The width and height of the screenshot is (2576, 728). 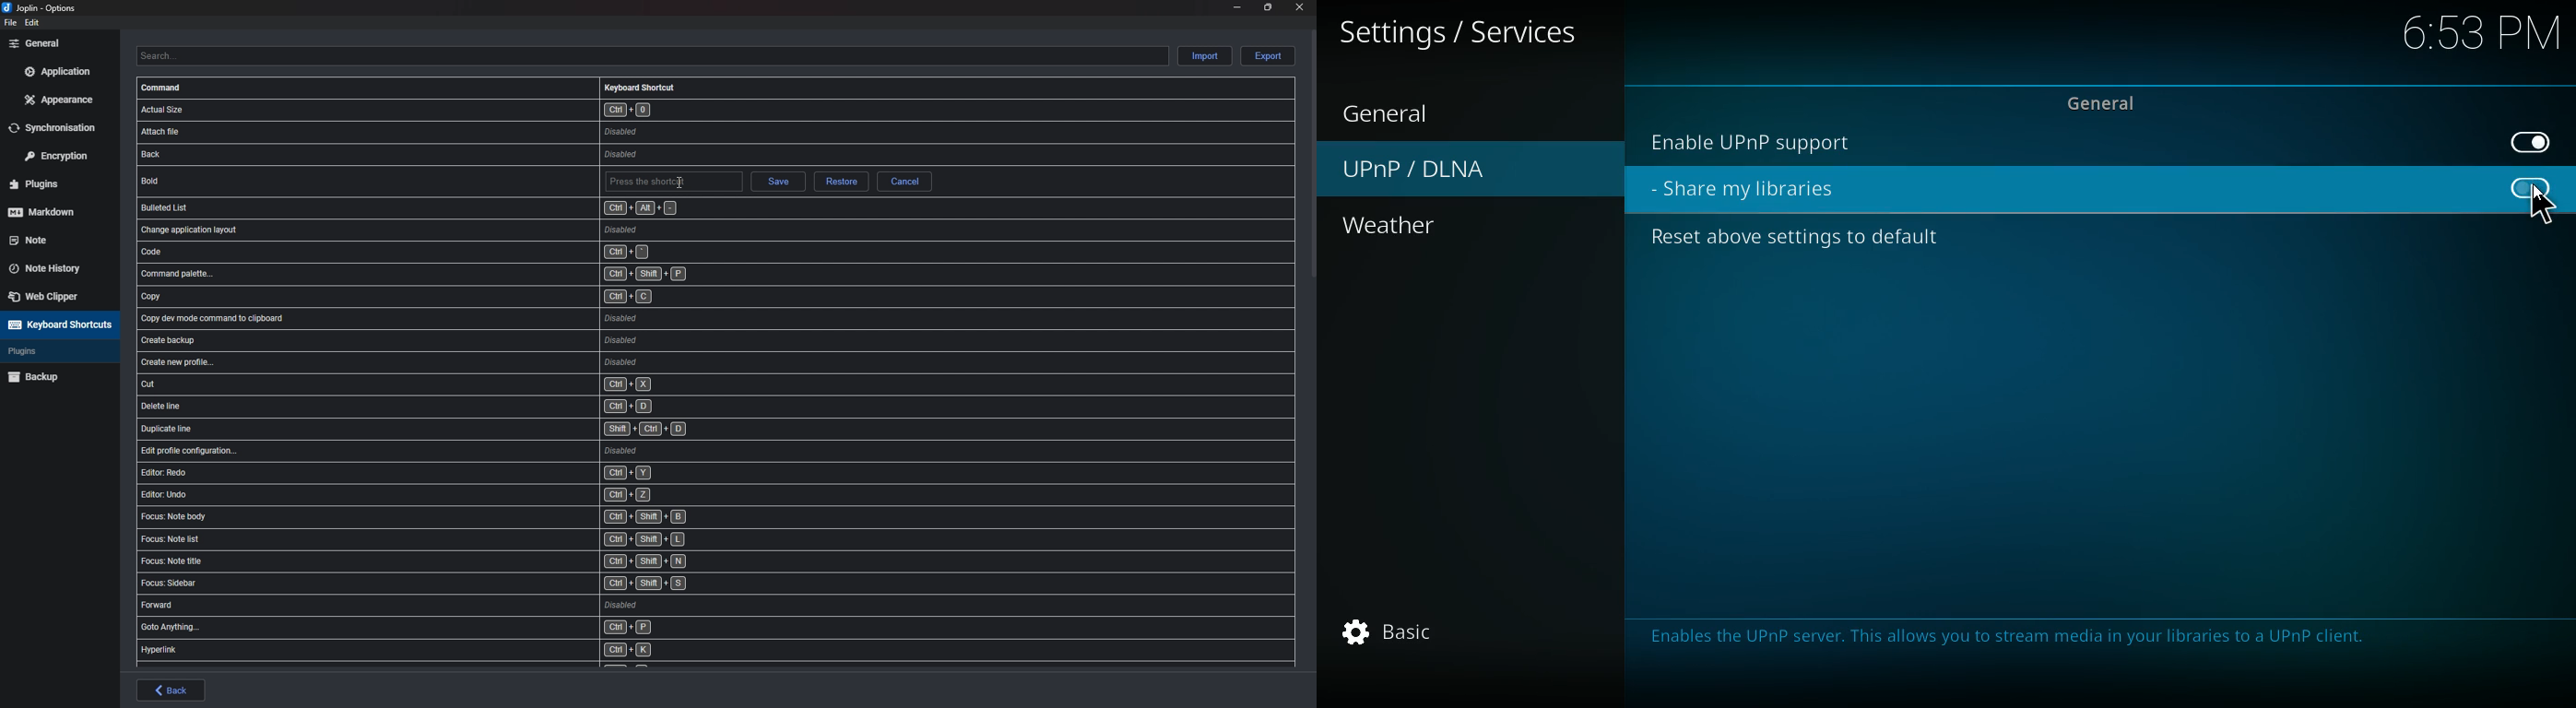 What do you see at coordinates (1269, 56) in the screenshot?
I see `Export` at bounding box center [1269, 56].